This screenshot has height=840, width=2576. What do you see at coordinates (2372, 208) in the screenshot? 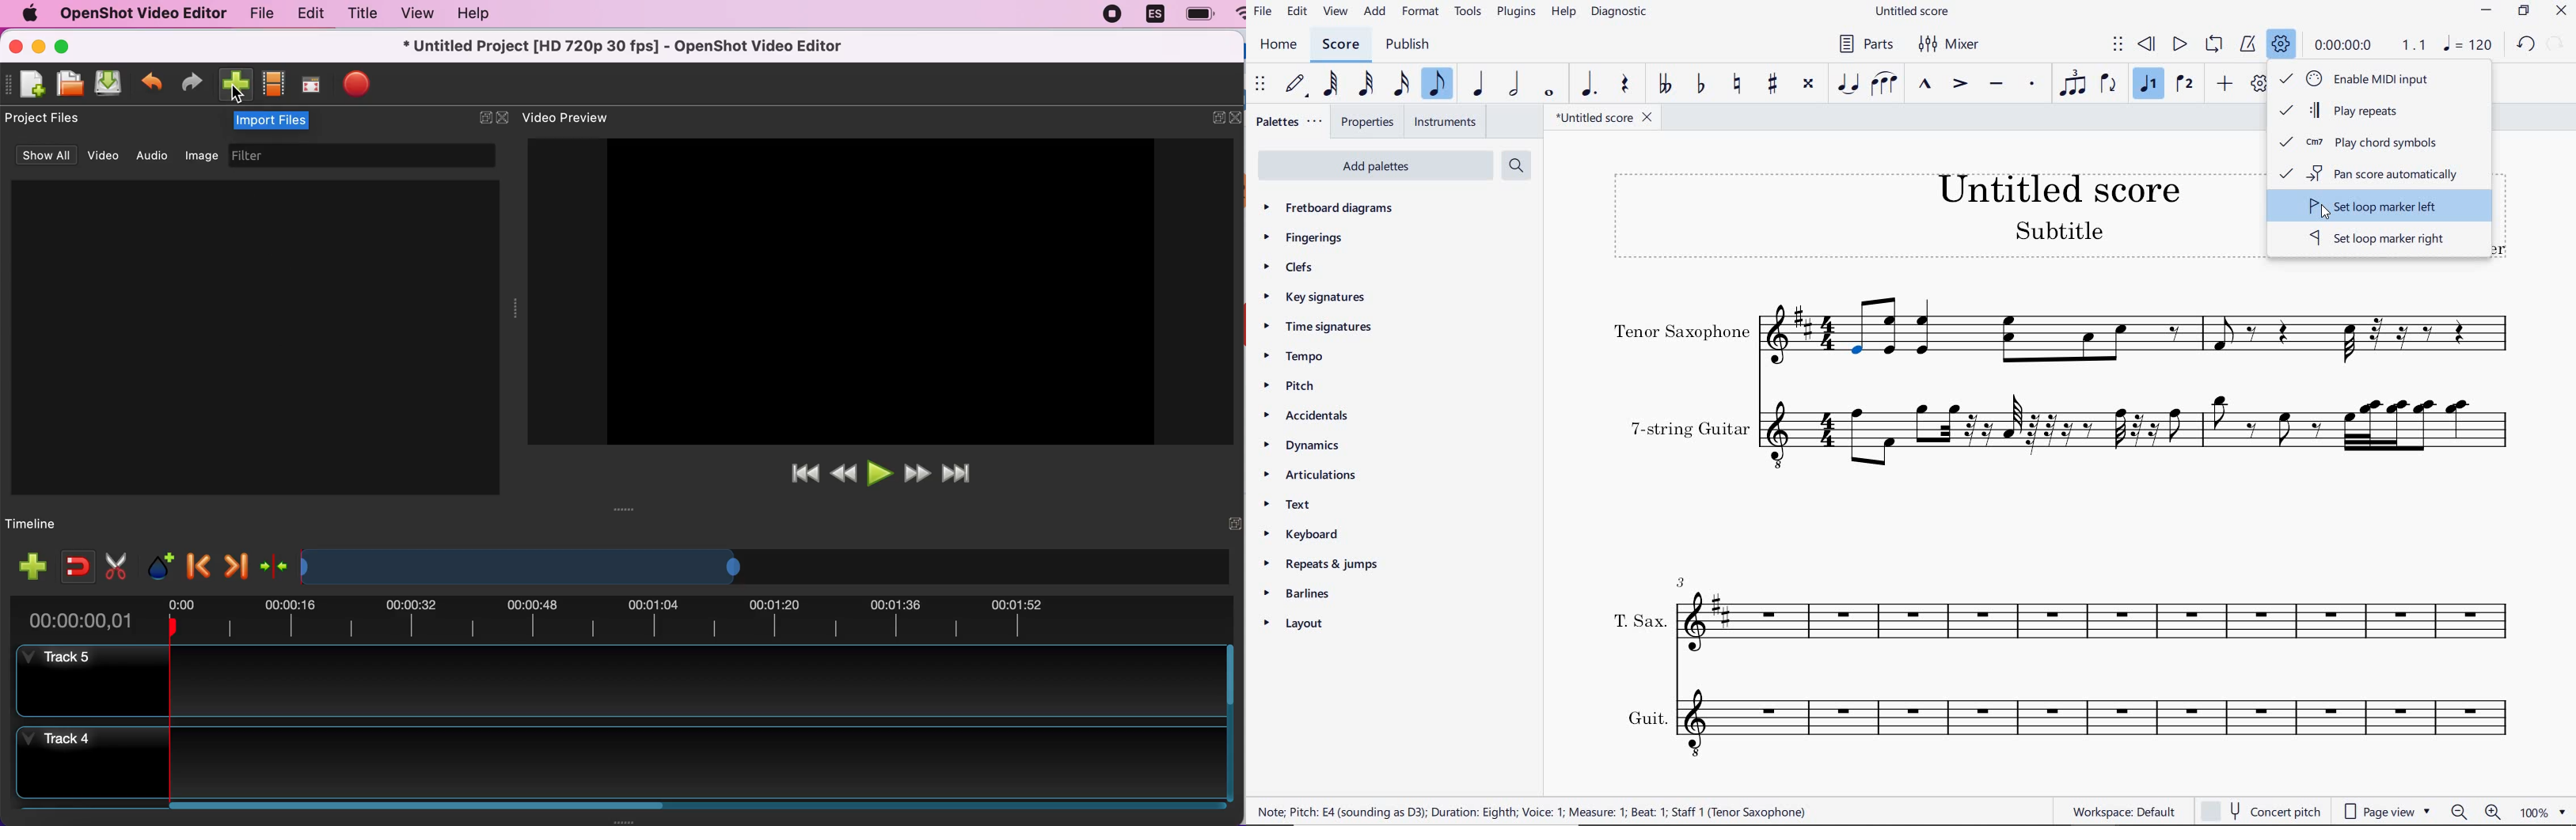
I see `set loop marker left` at bounding box center [2372, 208].